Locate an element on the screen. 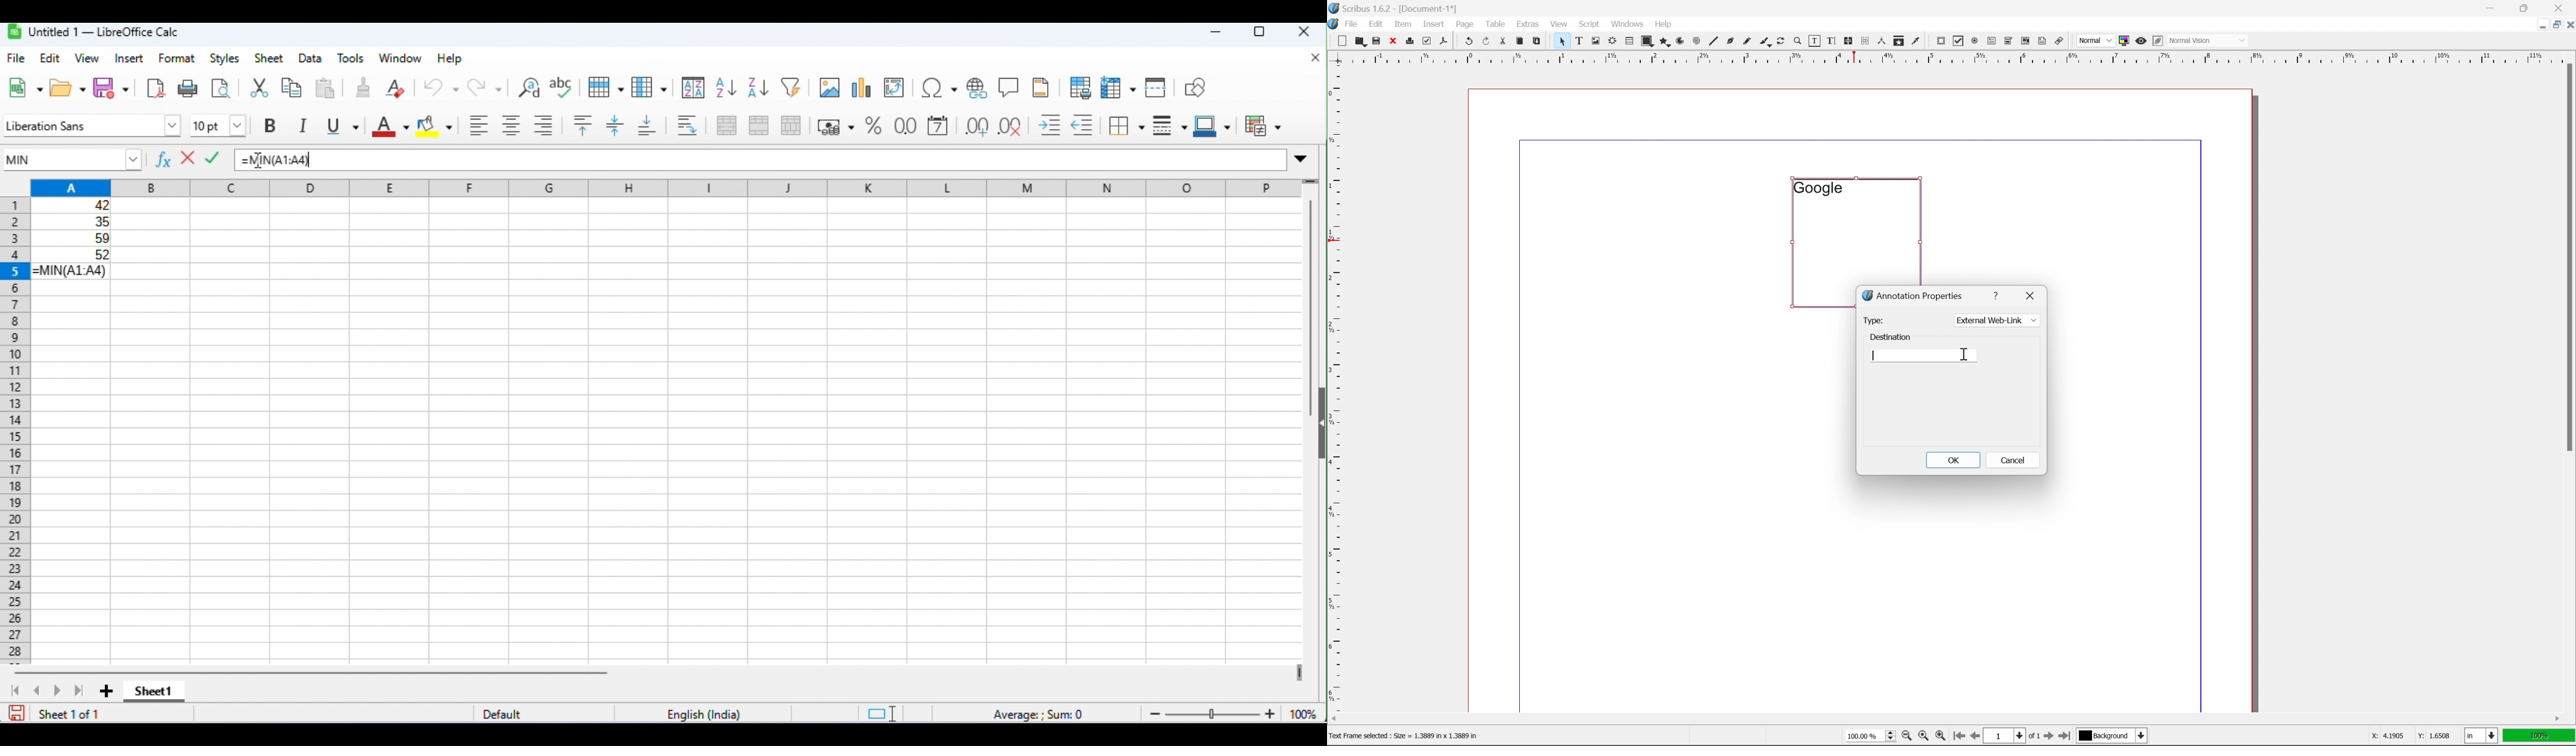 The width and height of the screenshot is (2576, 756). center vertically is located at coordinates (615, 126).